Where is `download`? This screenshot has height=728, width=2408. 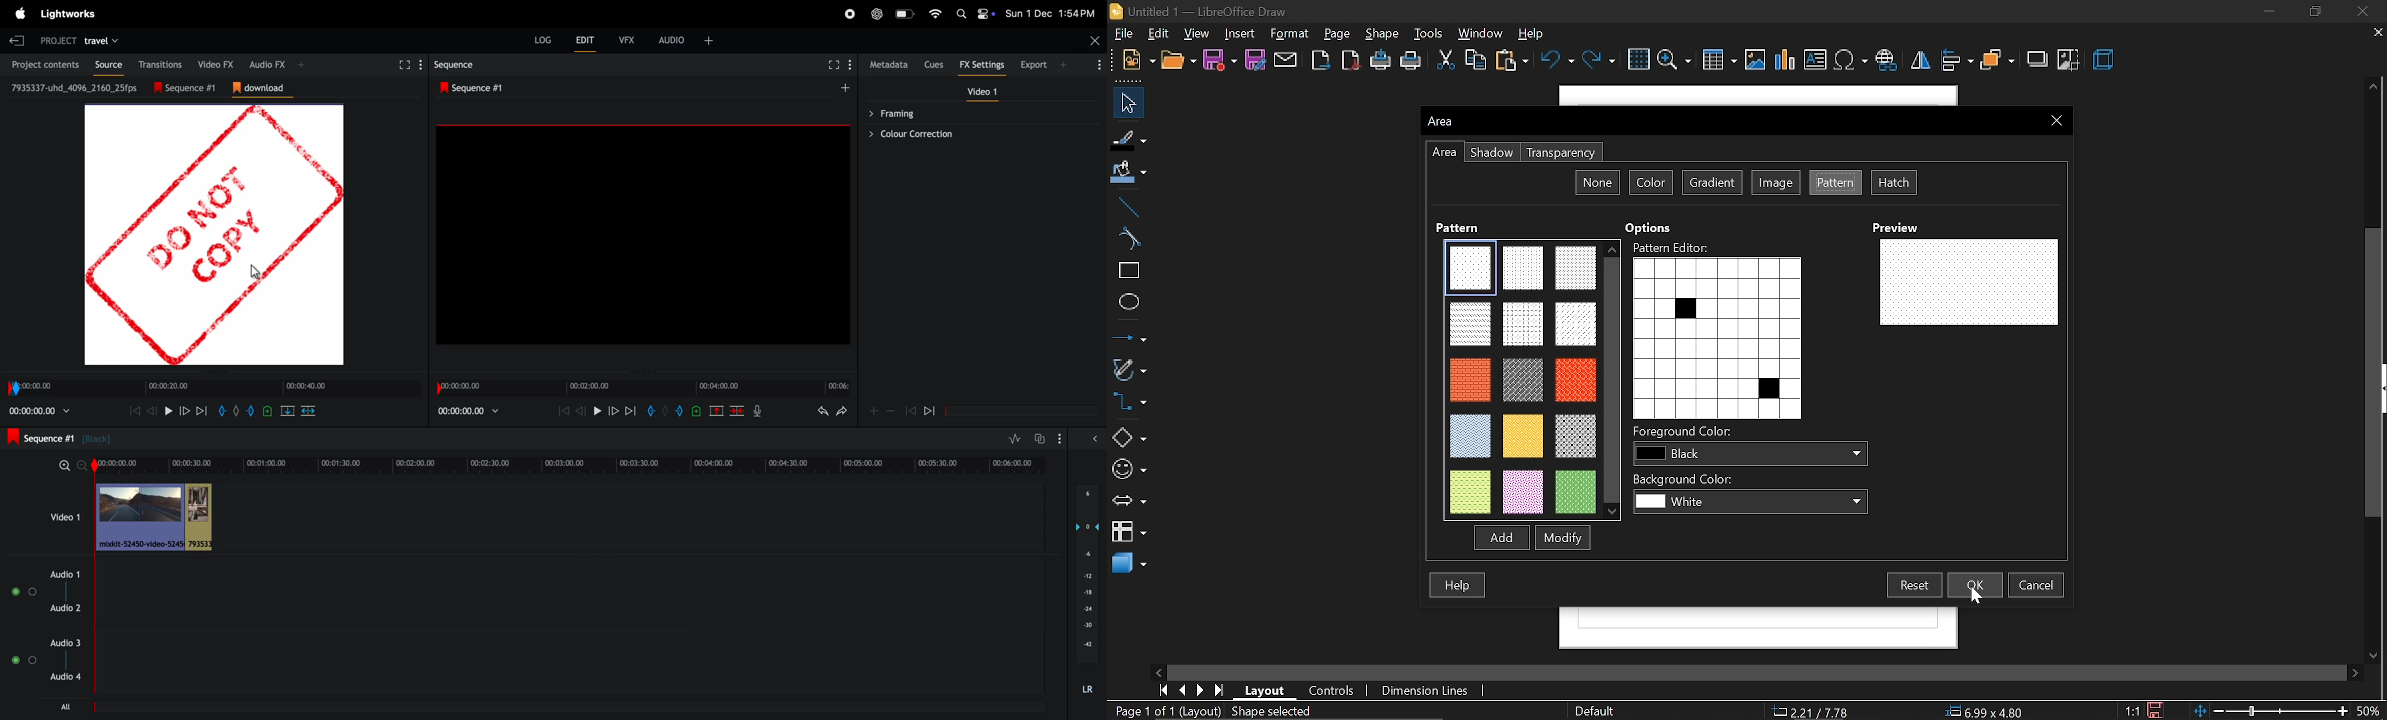 download is located at coordinates (263, 88).